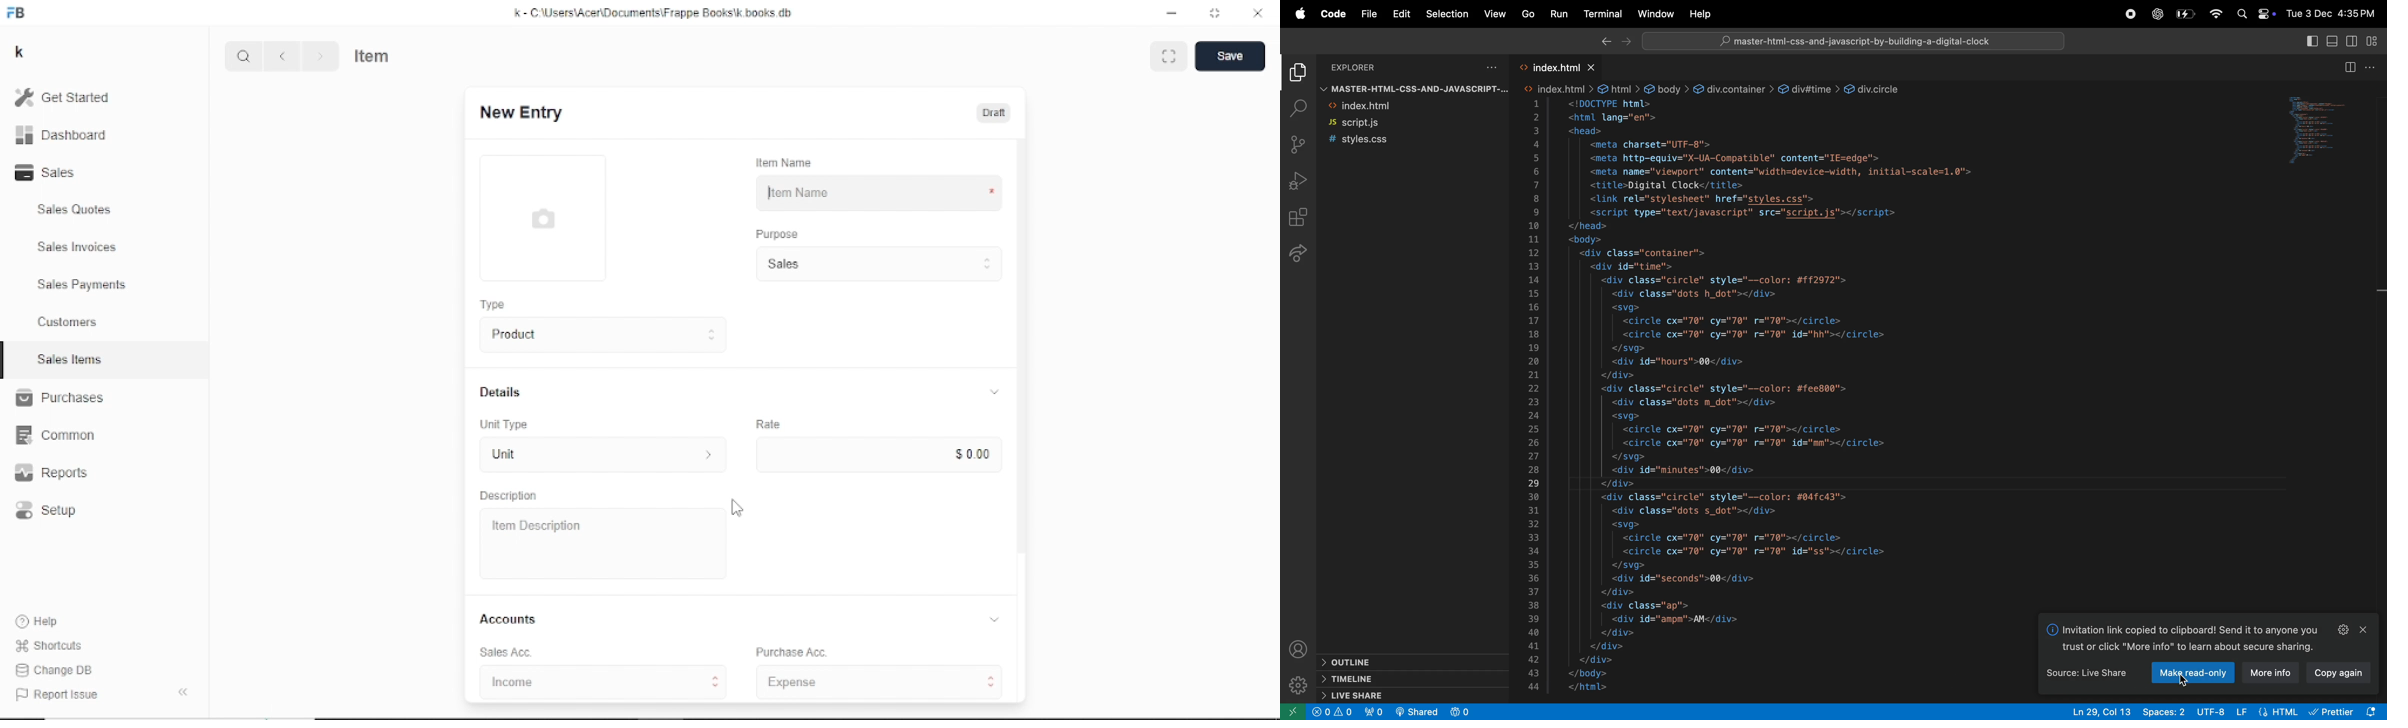  What do you see at coordinates (52, 472) in the screenshot?
I see `Reports` at bounding box center [52, 472].